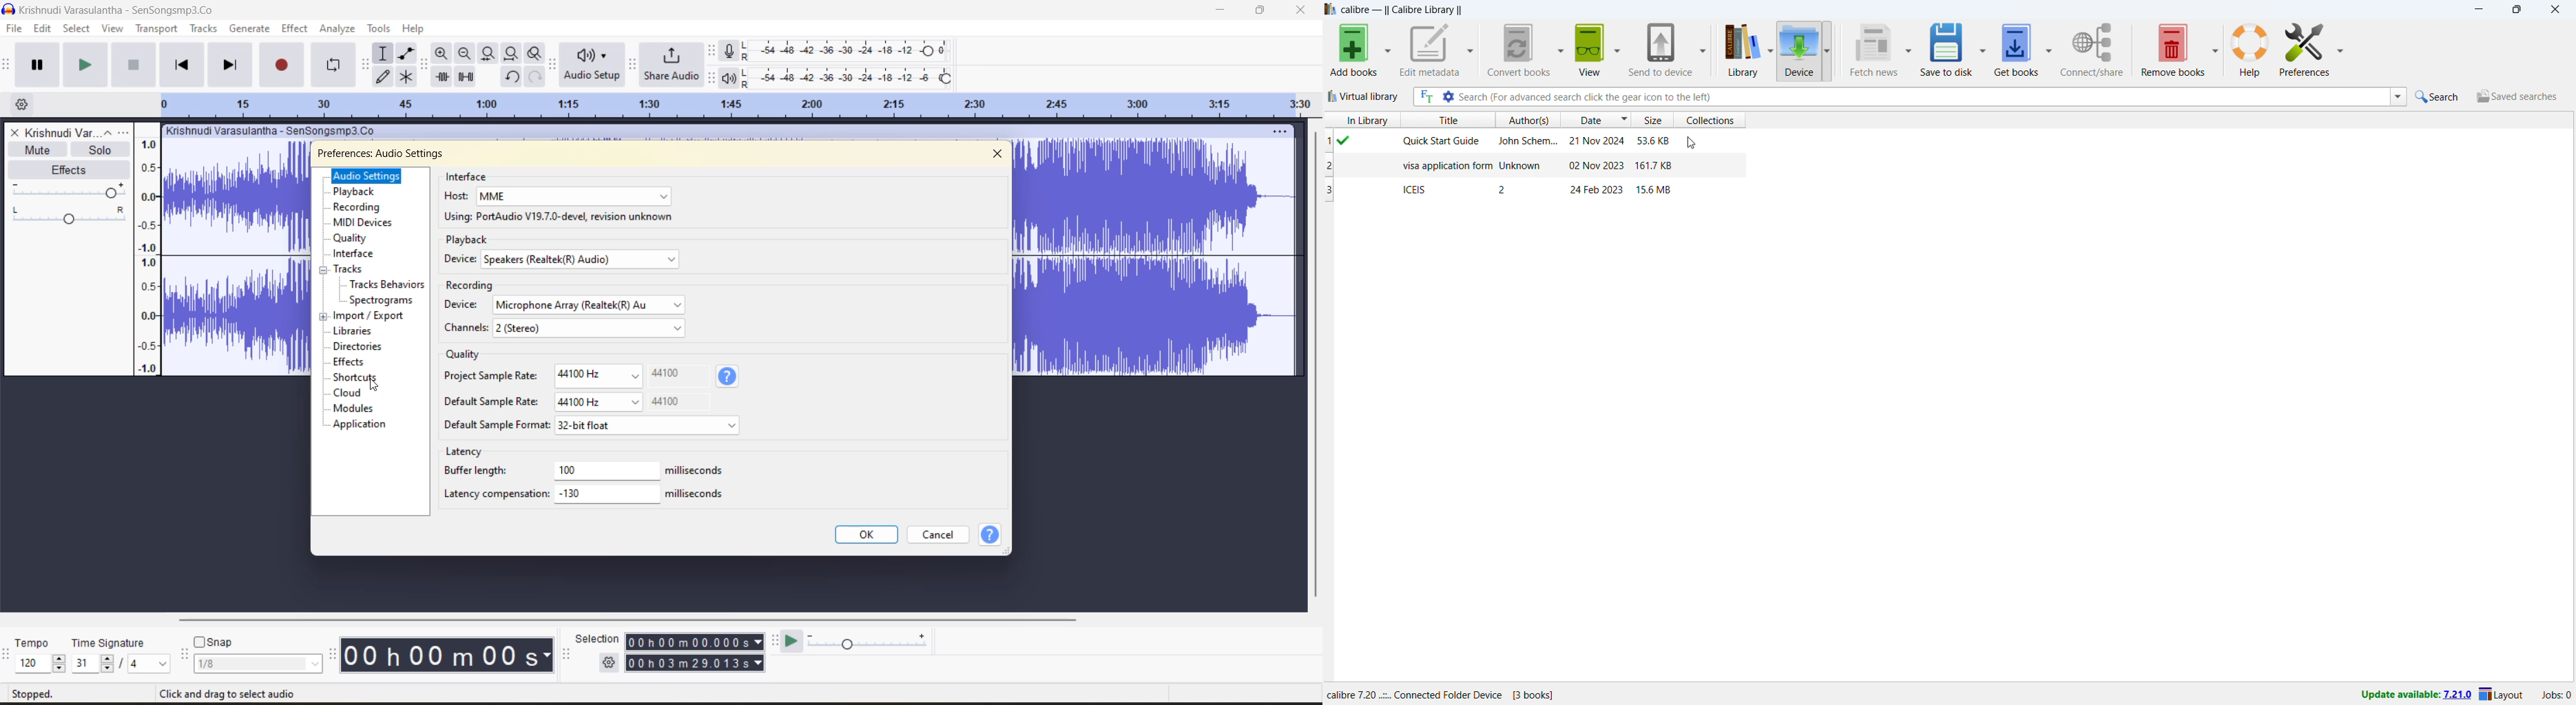 This screenshot has height=728, width=2576. I want to click on tools toolbar, so click(364, 65).